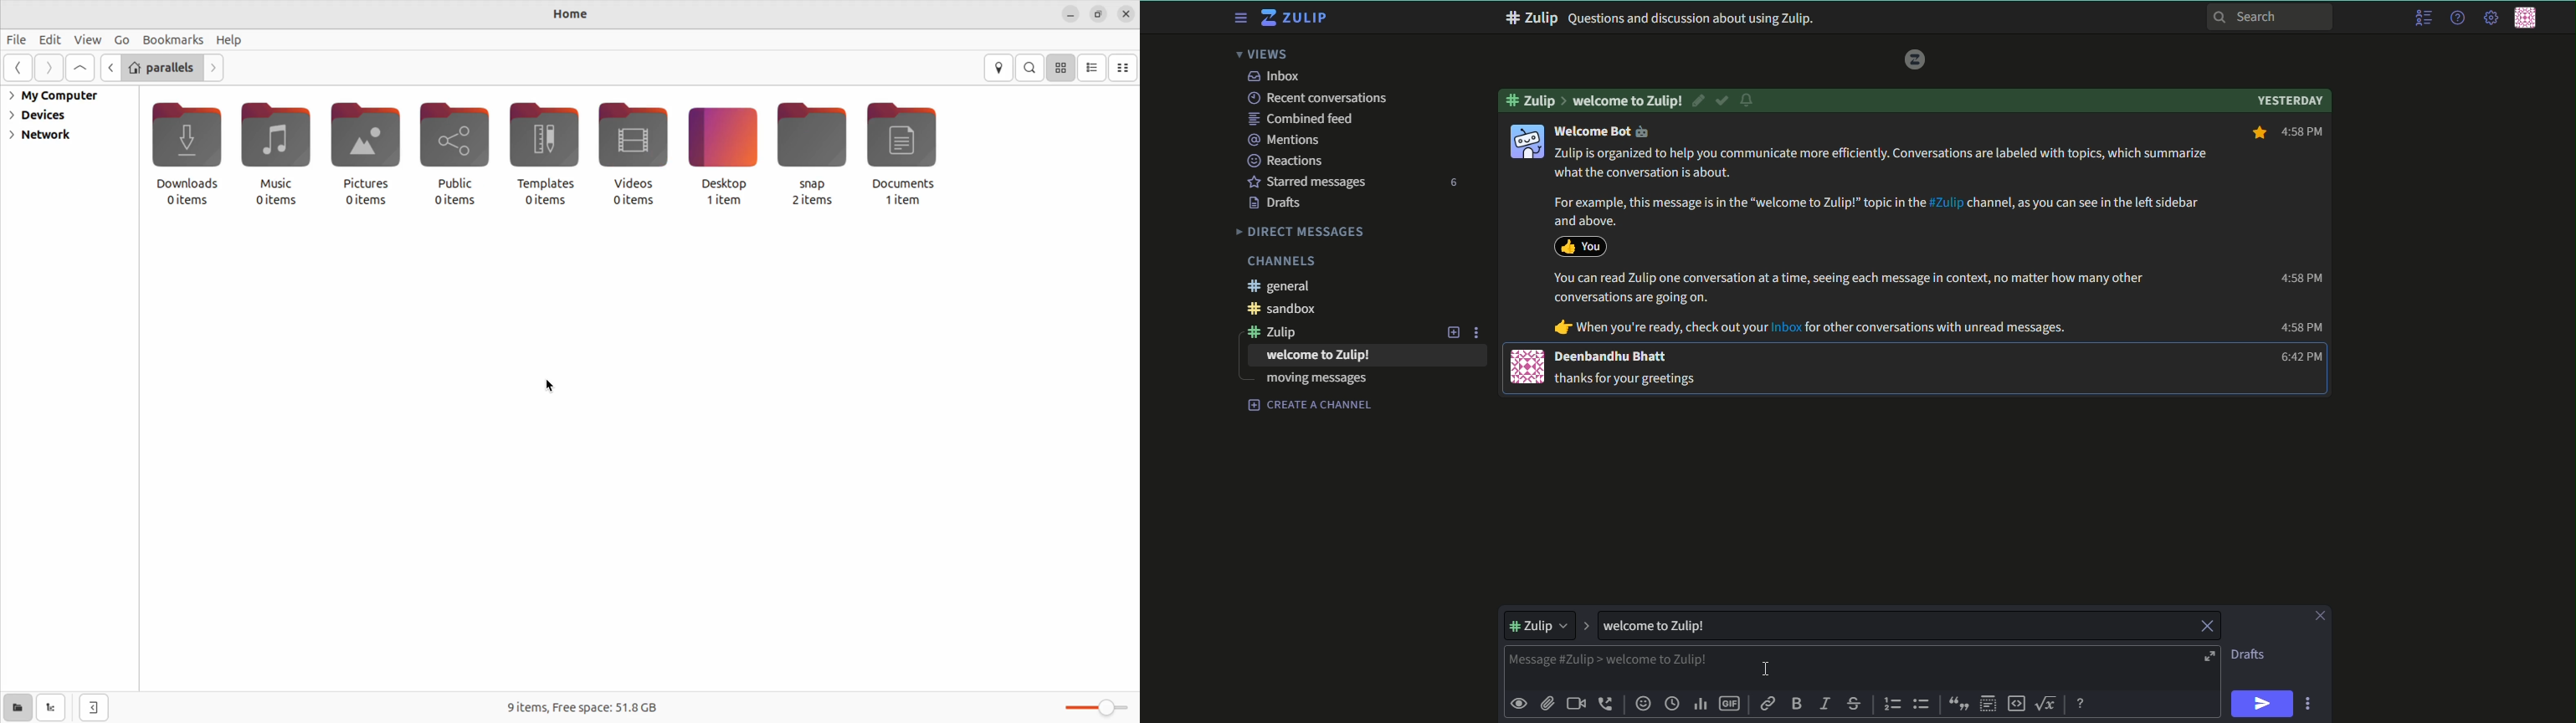 The width and height of the screenshot is (2576, 728). Describe the element at coordinates (2296, 357) in the screenshot. I see `6:42 PM` at that location.